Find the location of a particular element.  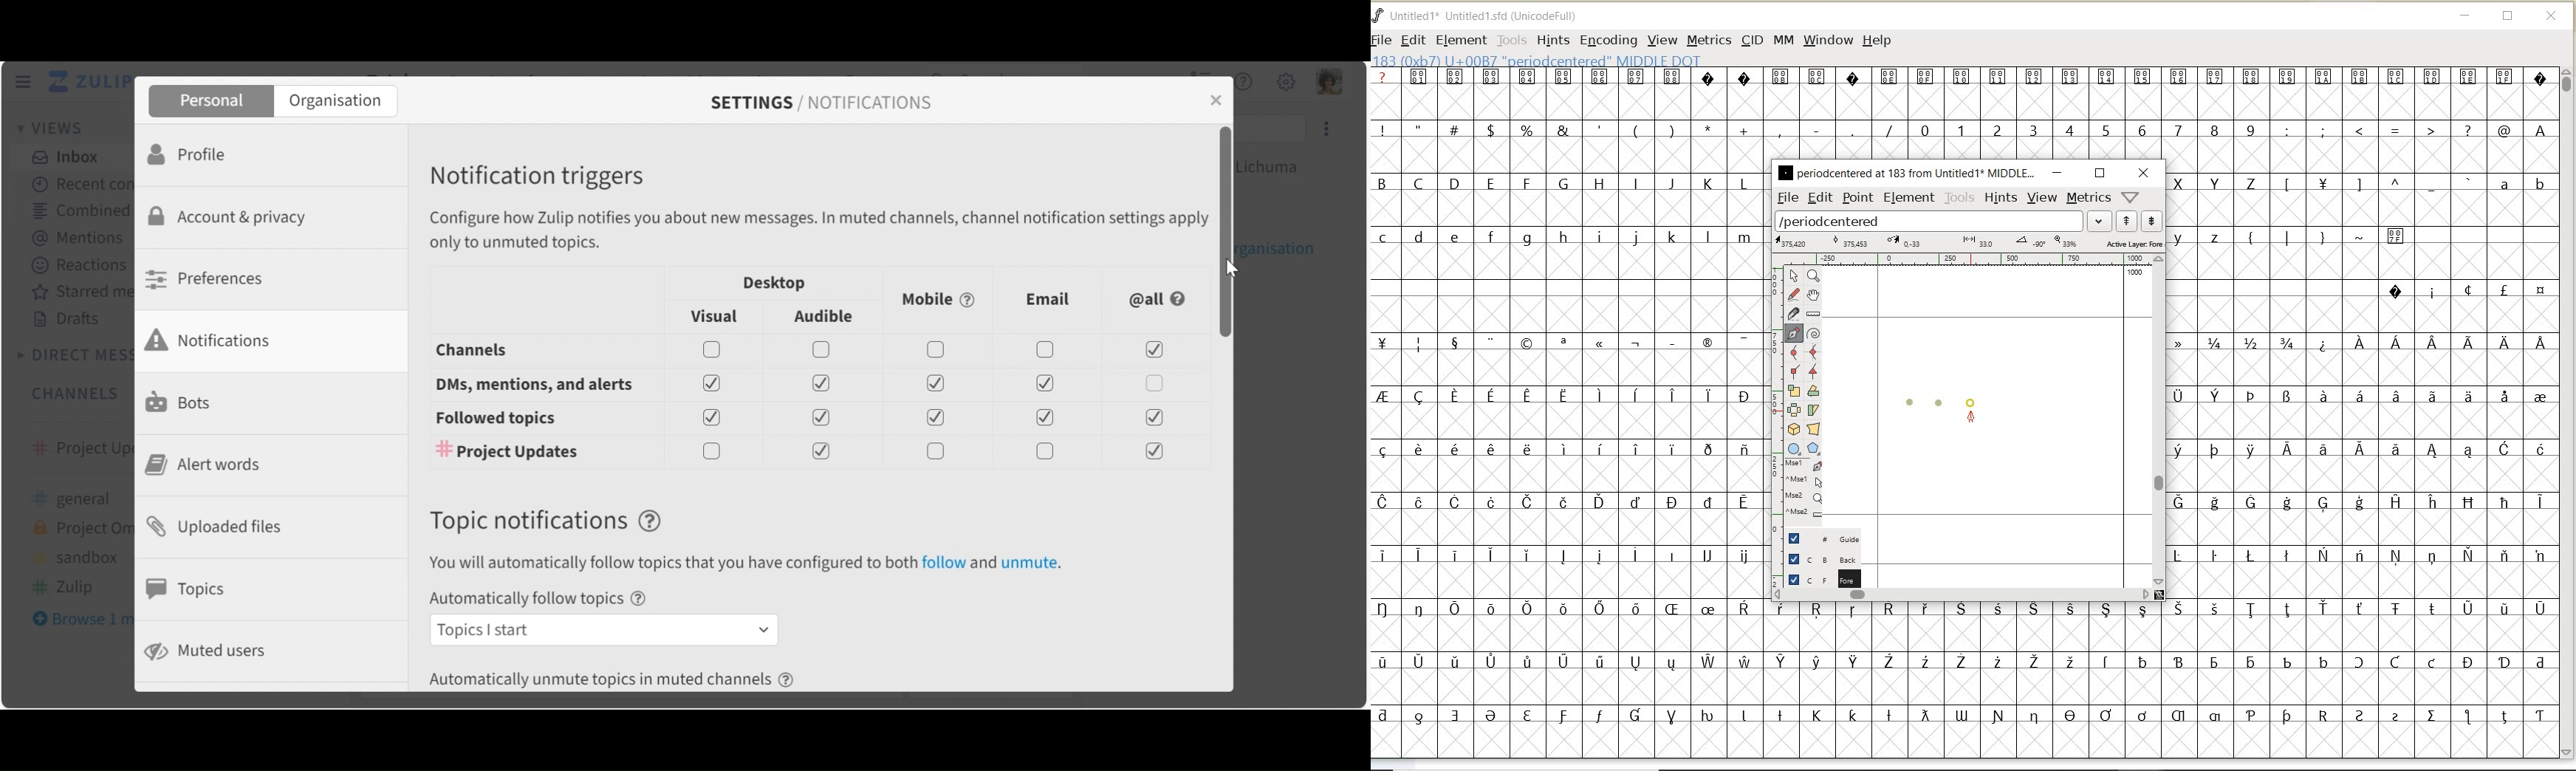

Email is located at coordinates (1049, 300).